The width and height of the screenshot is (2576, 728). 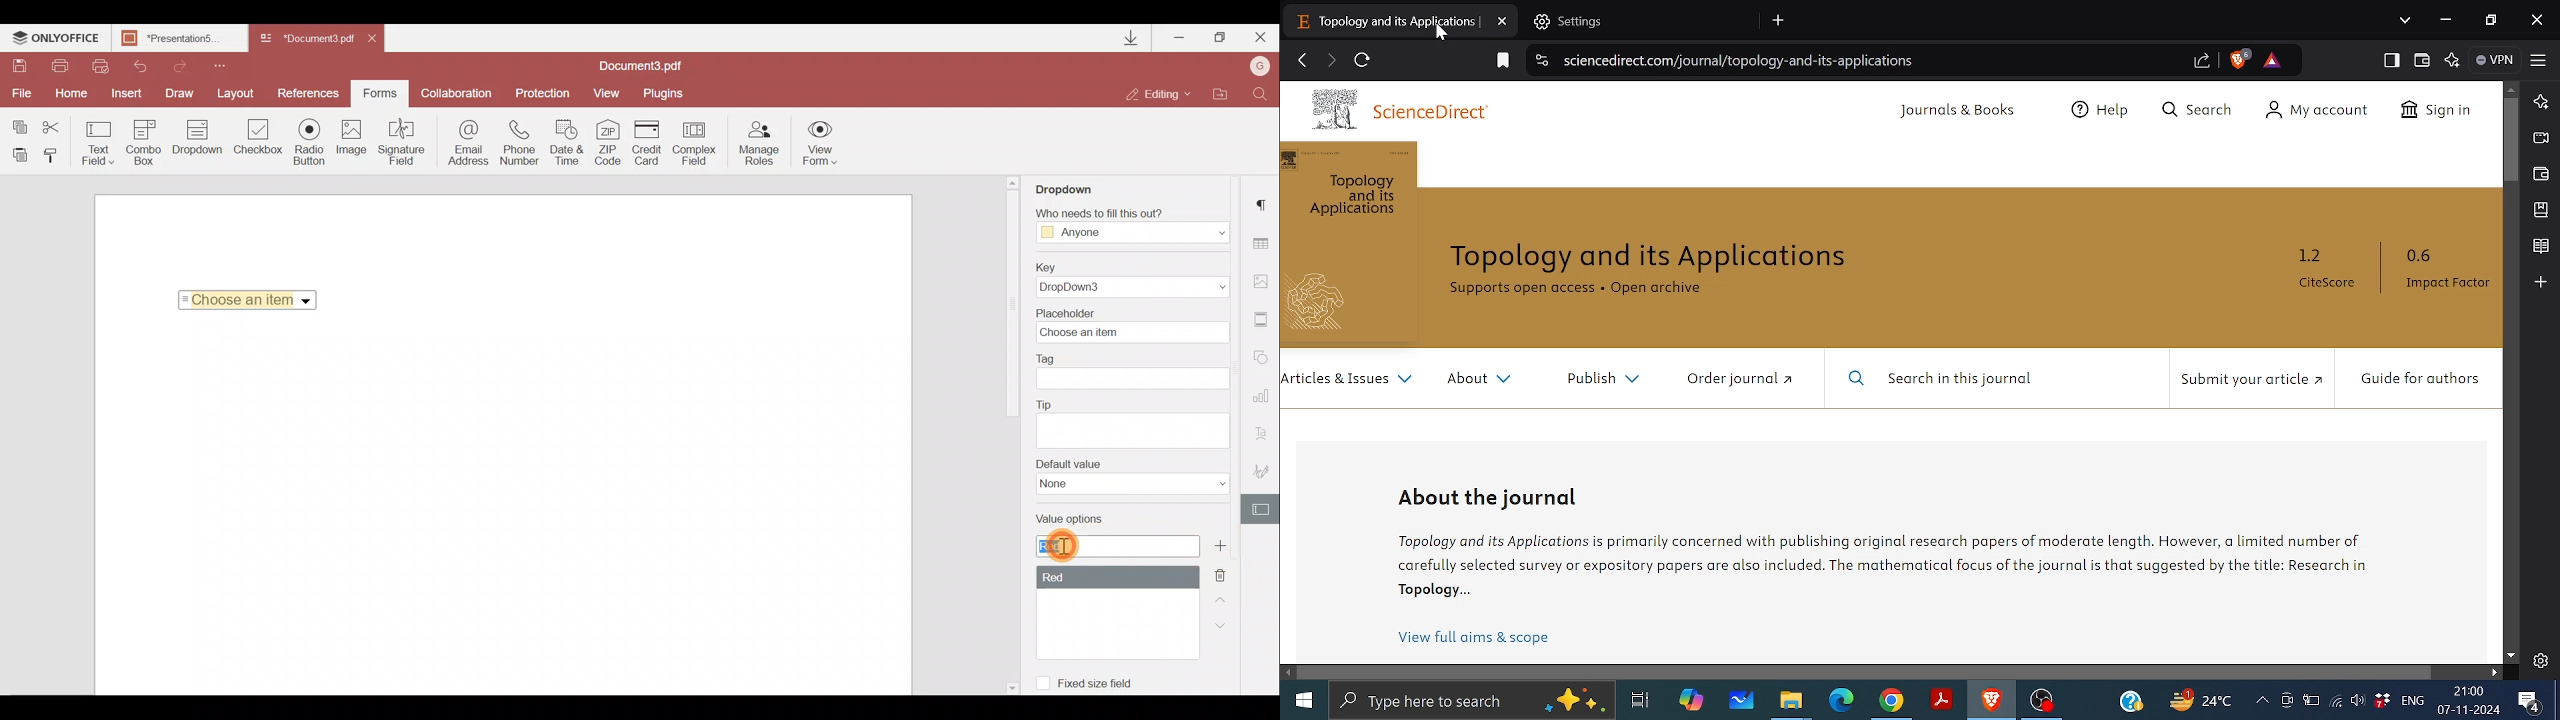 I want to click on Document name, so click(x=647, y=65).